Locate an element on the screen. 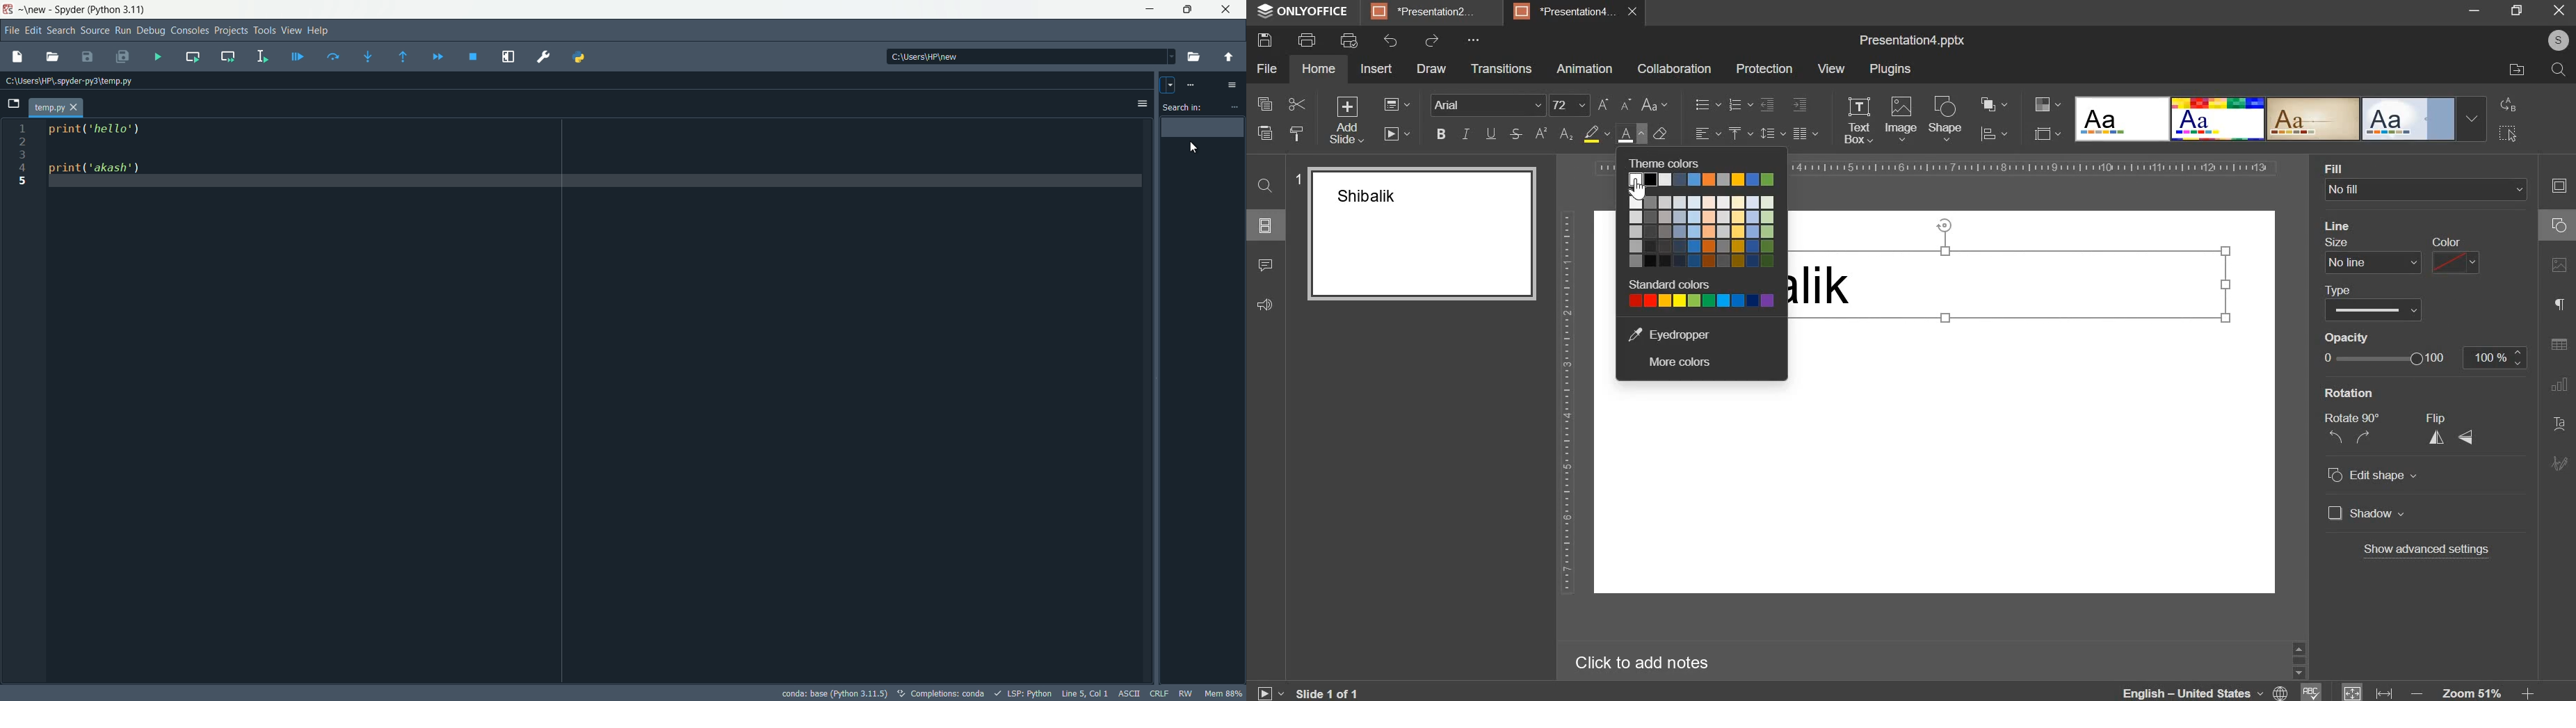 The width and height of the screenshot is (2576, 728). save all files is located at coordinates (125, 56).